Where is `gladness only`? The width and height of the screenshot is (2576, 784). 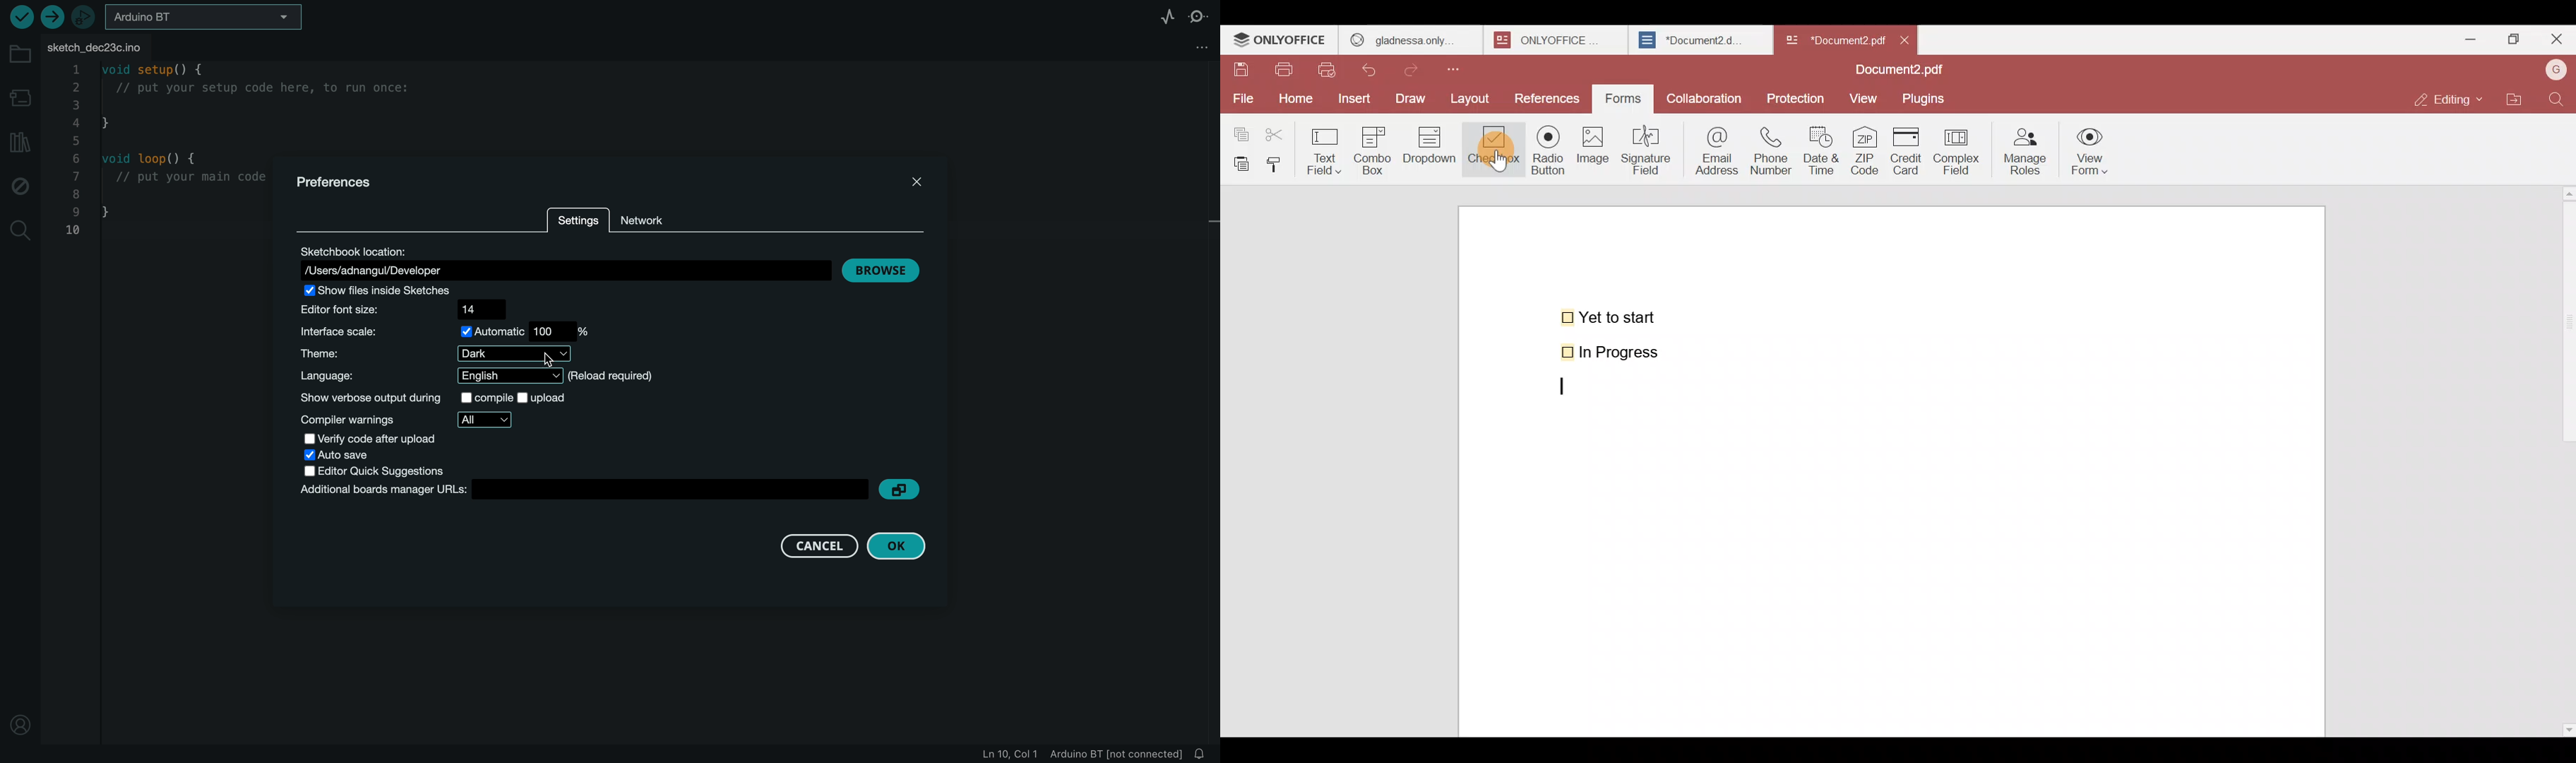 gladness only is located at coordinates (1409, 37).